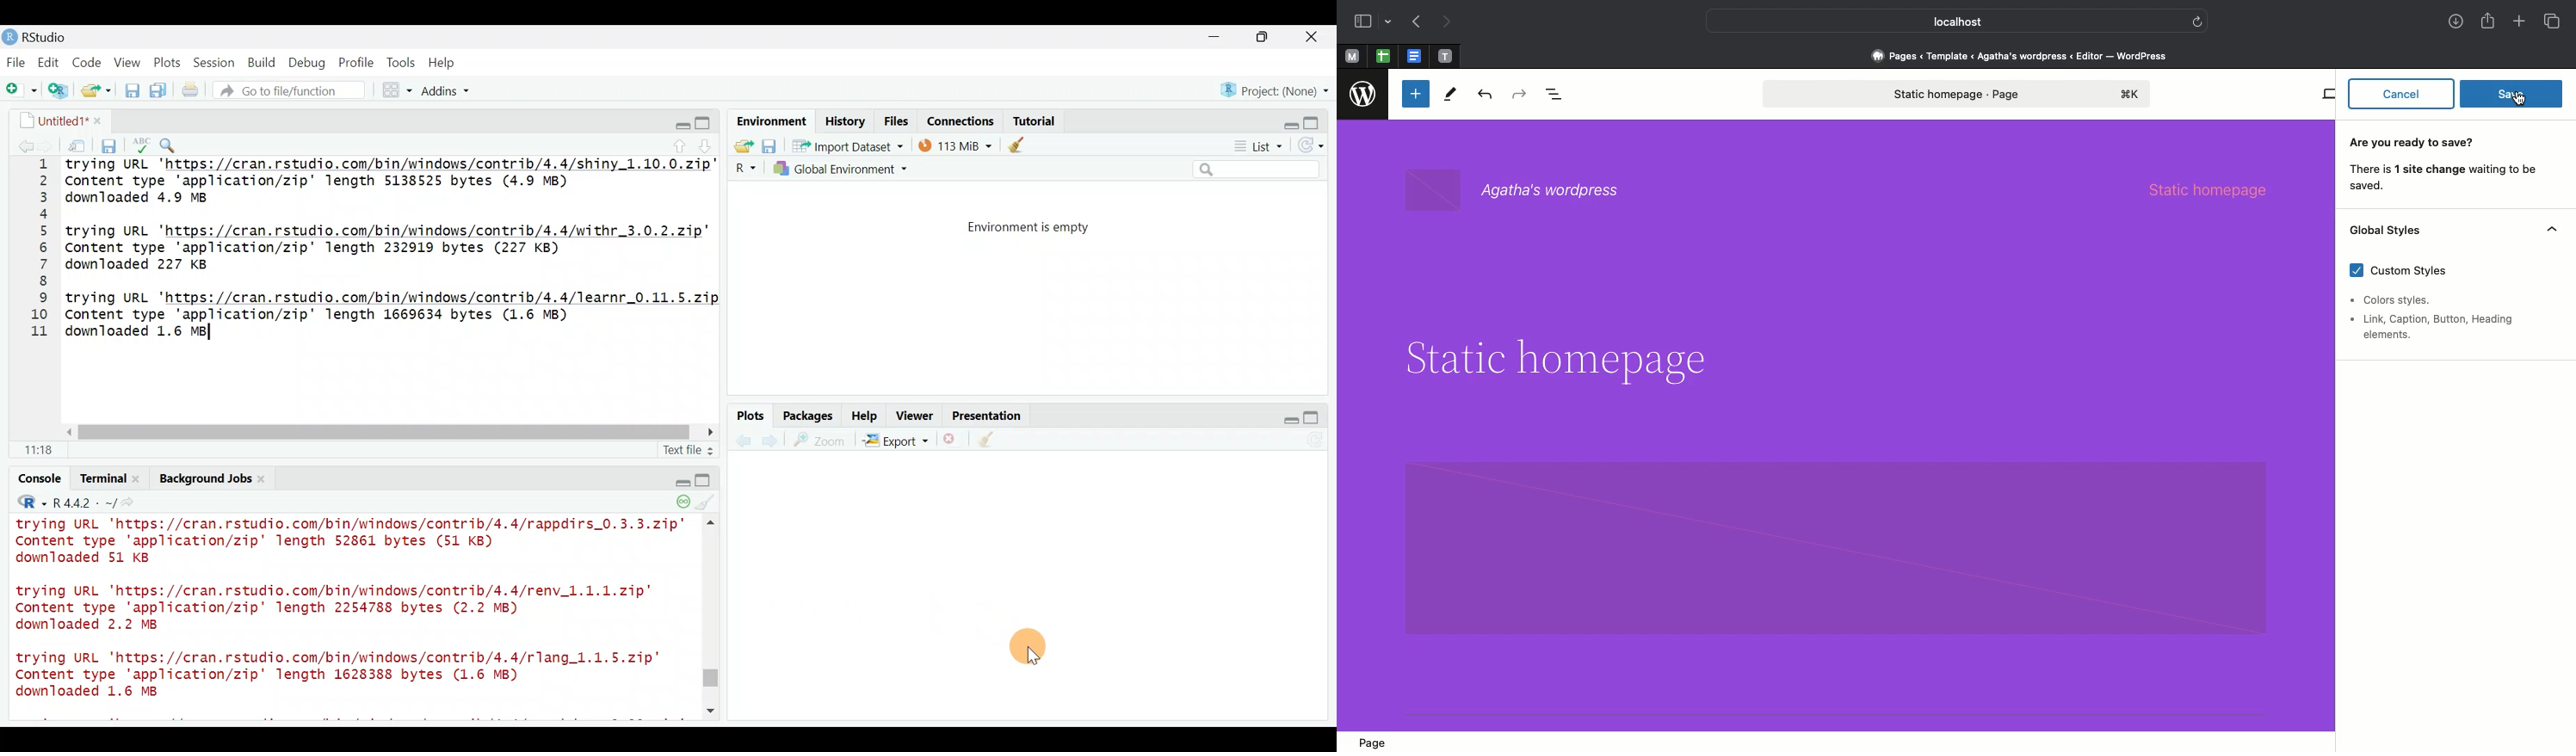 The height and width of the screenshot is (756, 2576). What do you see at coordinates (375, 430) in the screenshot?
I see `scroll bar` at bounding box center [375, 430].